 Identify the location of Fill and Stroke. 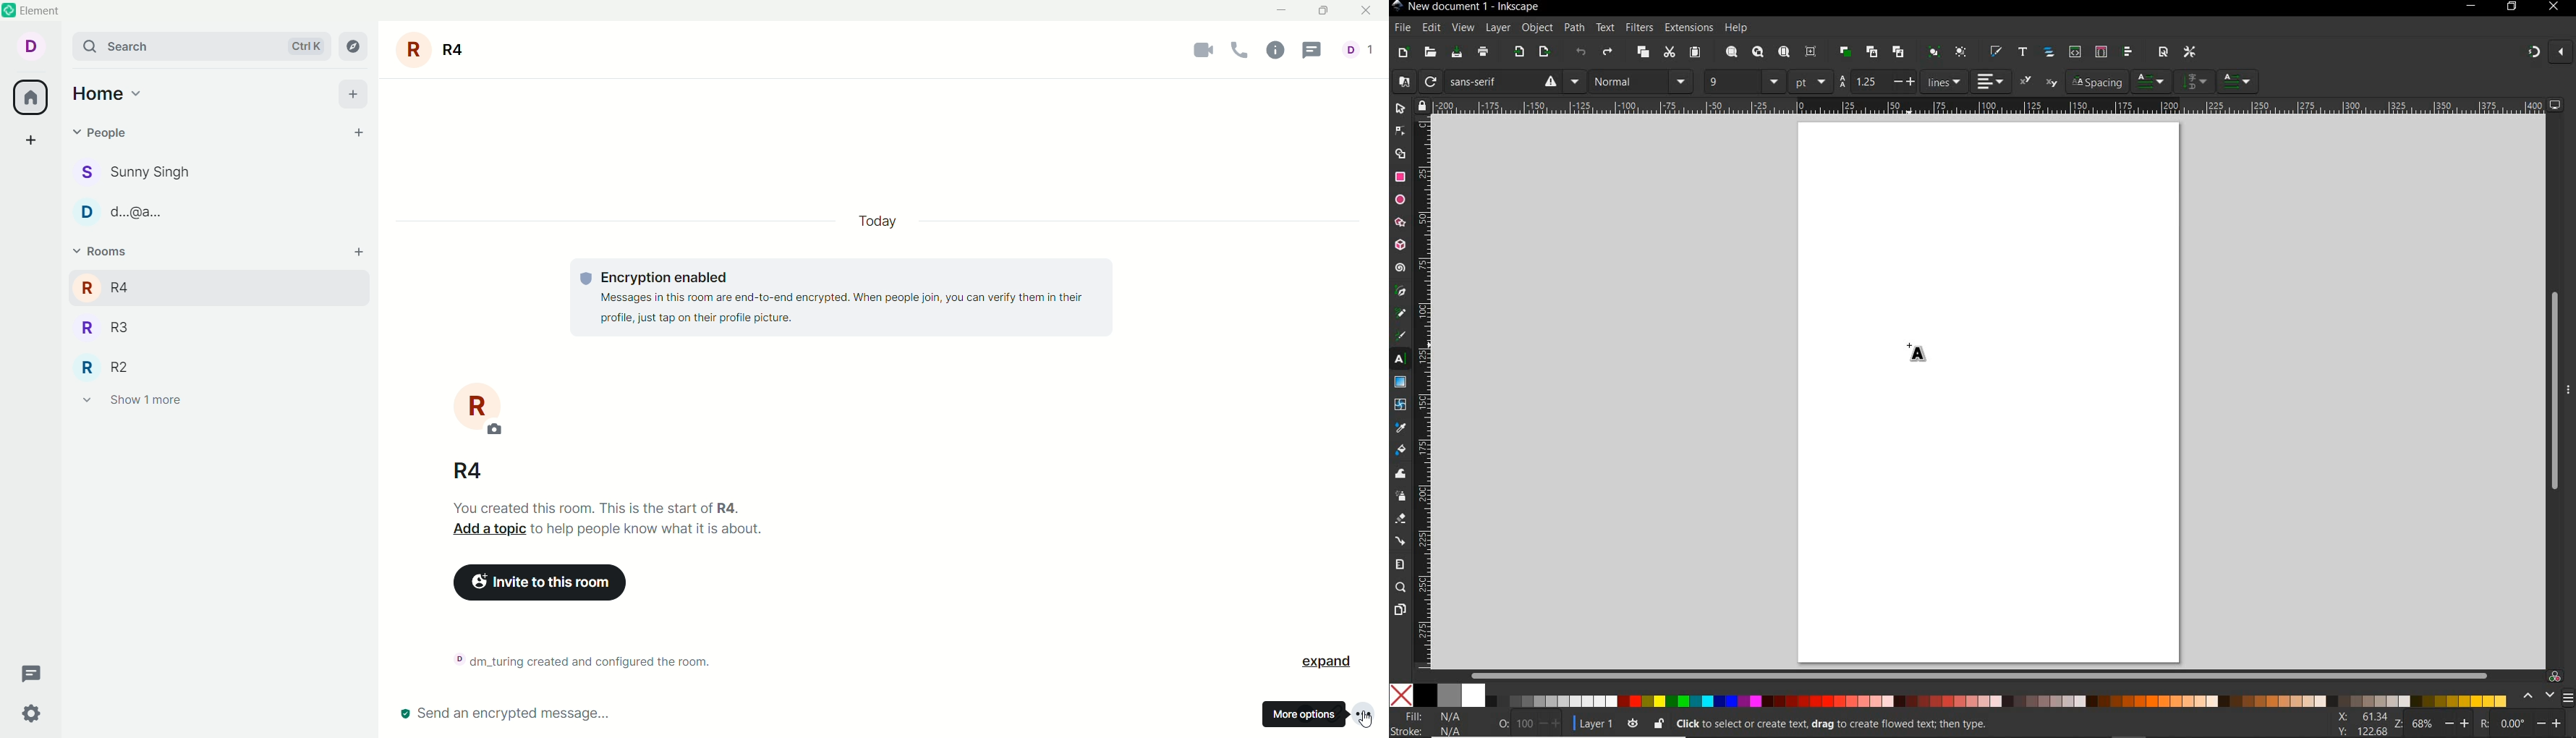
(1433, 723).